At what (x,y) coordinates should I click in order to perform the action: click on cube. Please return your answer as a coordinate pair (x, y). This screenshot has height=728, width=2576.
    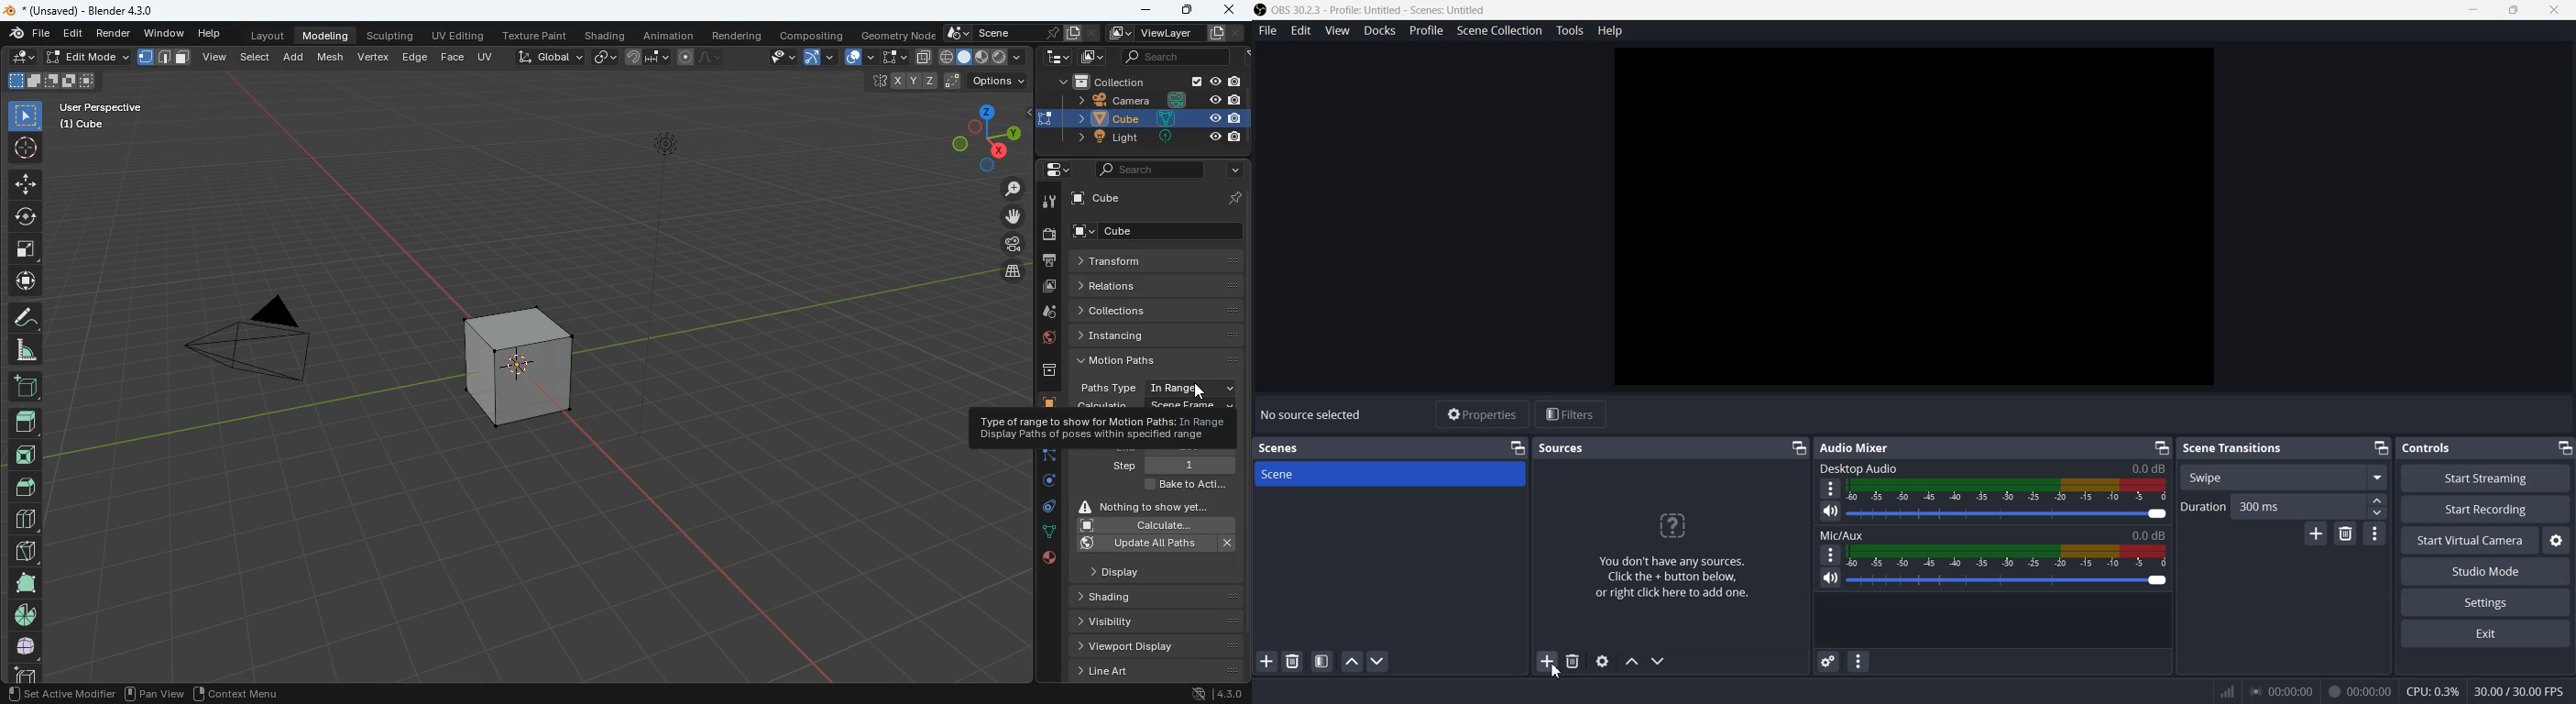
    Looking at the image, I should click on (1162, 231).